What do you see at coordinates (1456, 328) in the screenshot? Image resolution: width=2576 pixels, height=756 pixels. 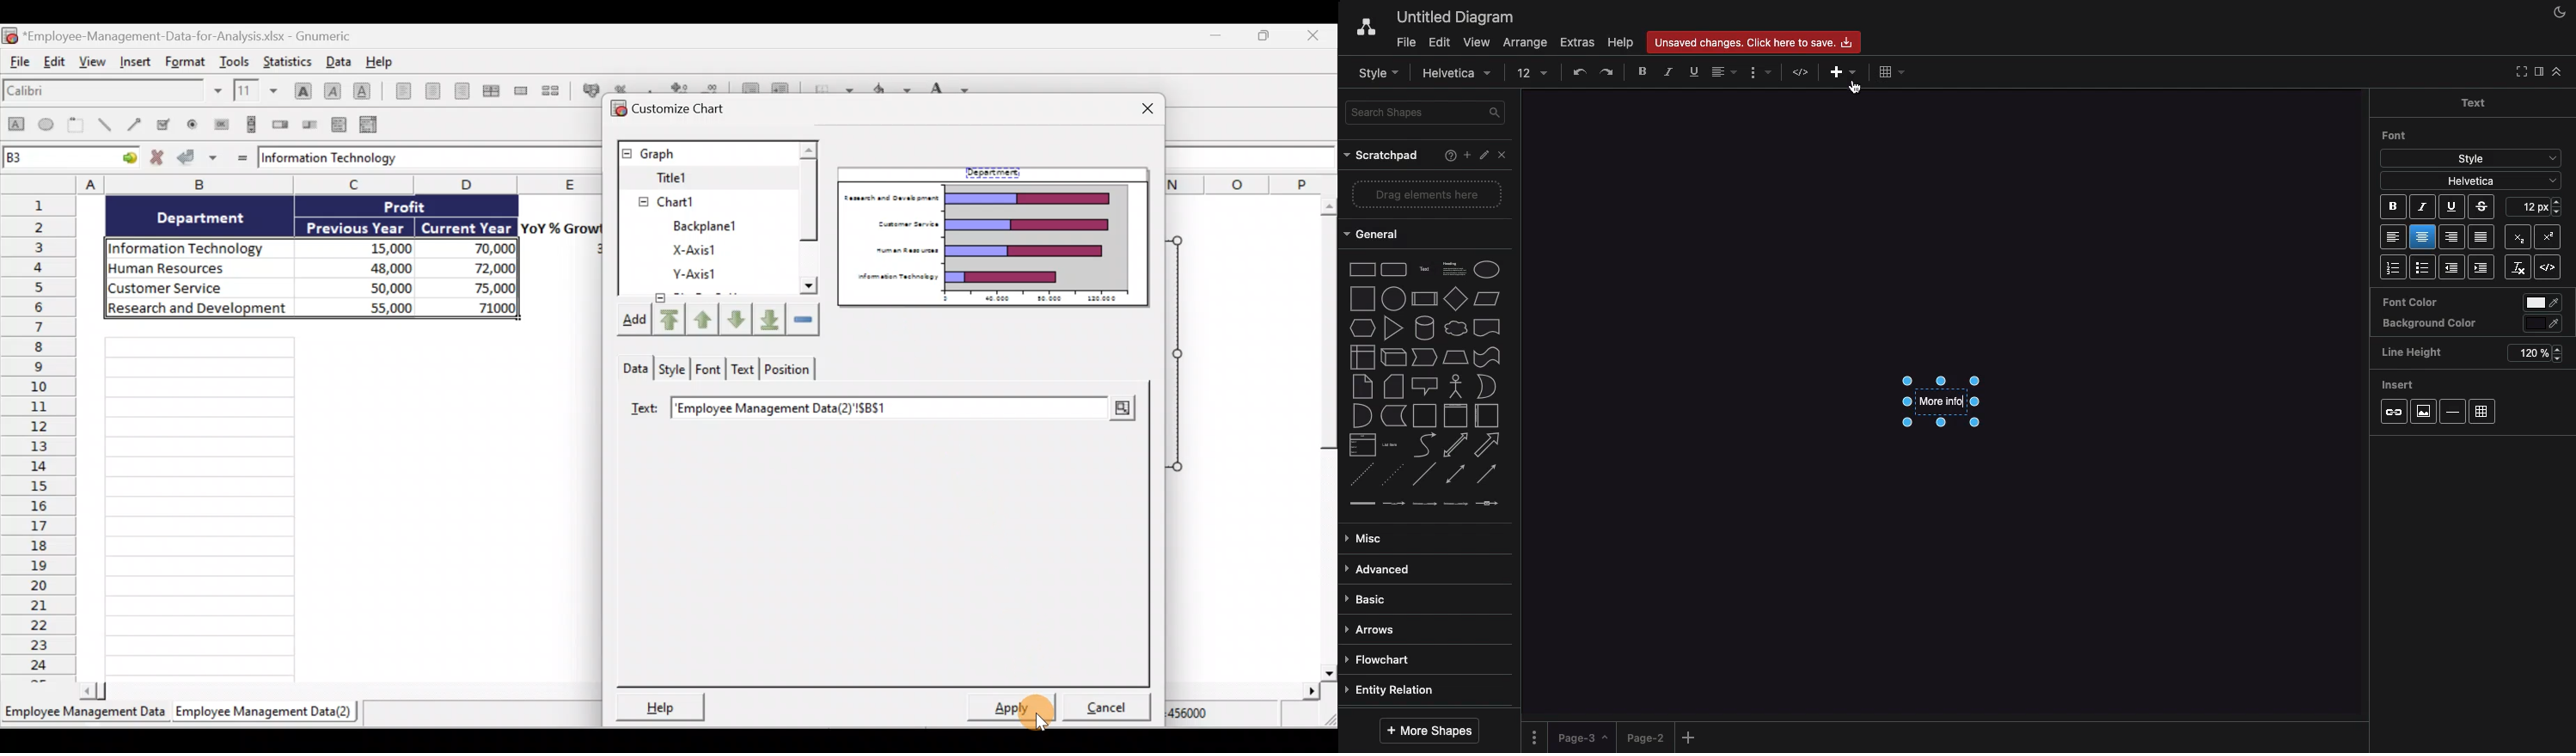 I see `cloud` at bounding box center [1456, 328].